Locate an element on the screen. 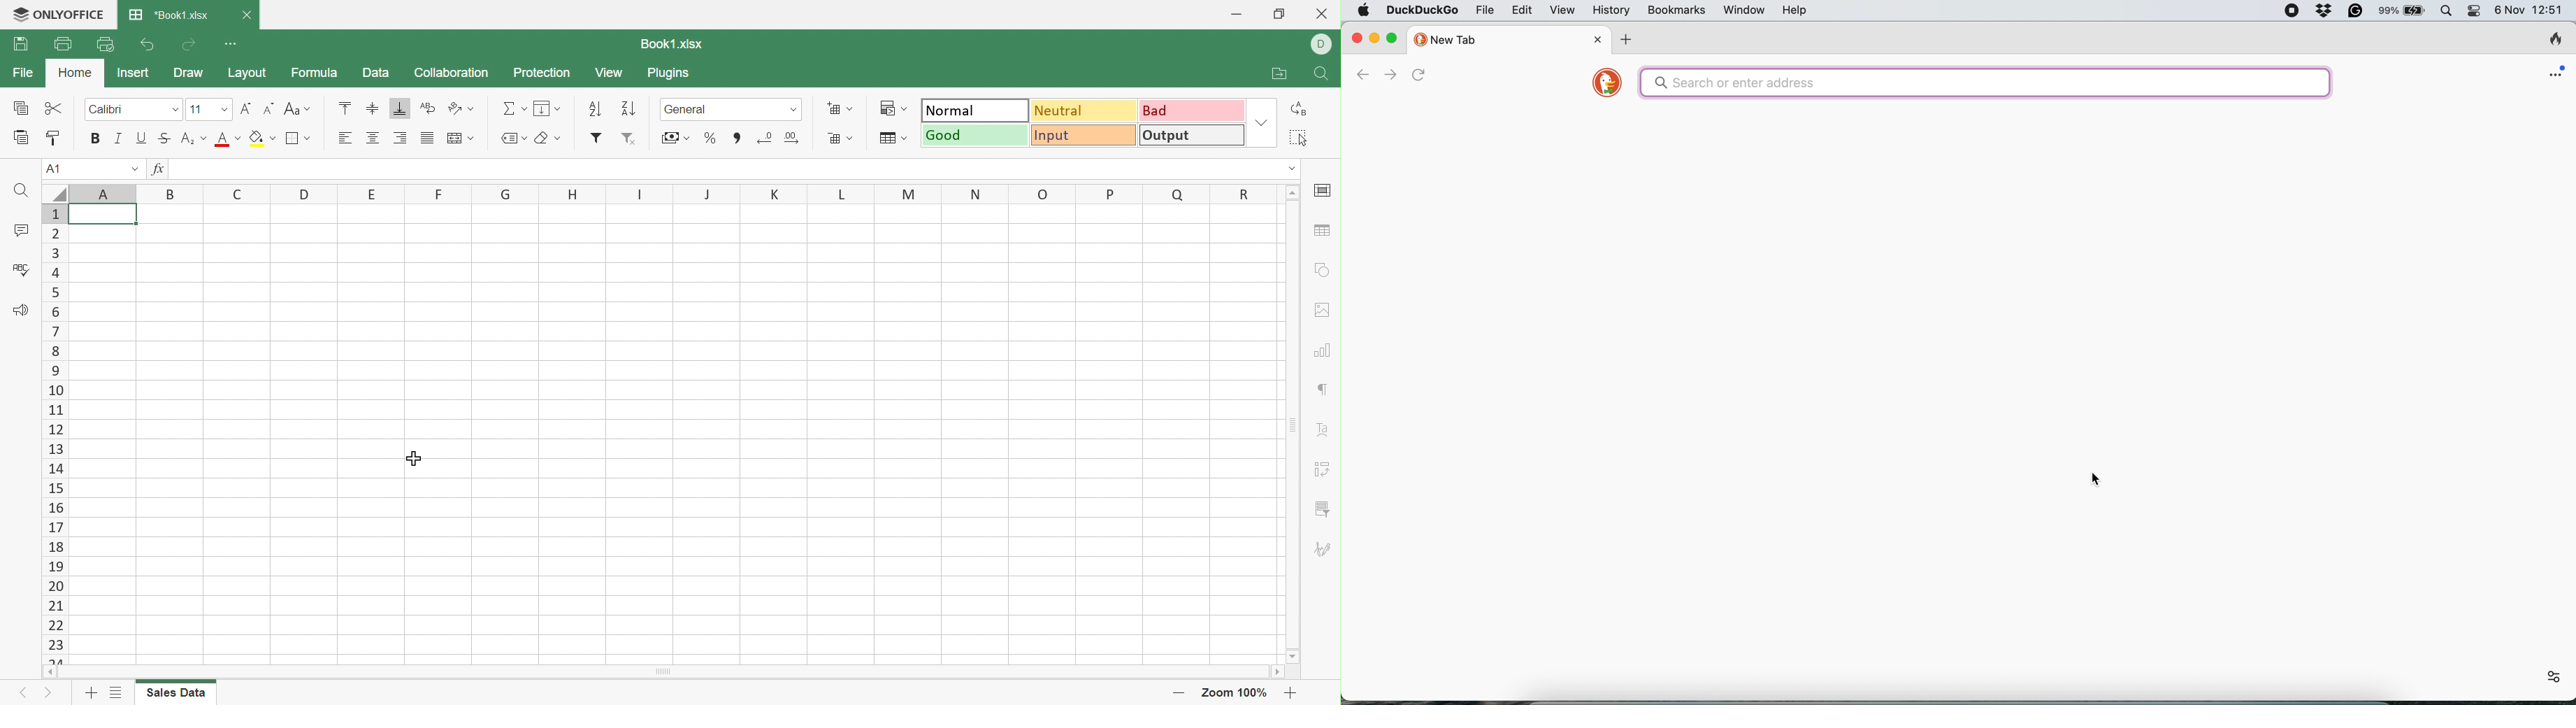 This screenshot has width=2576, height=728. Zoom 100% is located at coordinates (1232, 691).